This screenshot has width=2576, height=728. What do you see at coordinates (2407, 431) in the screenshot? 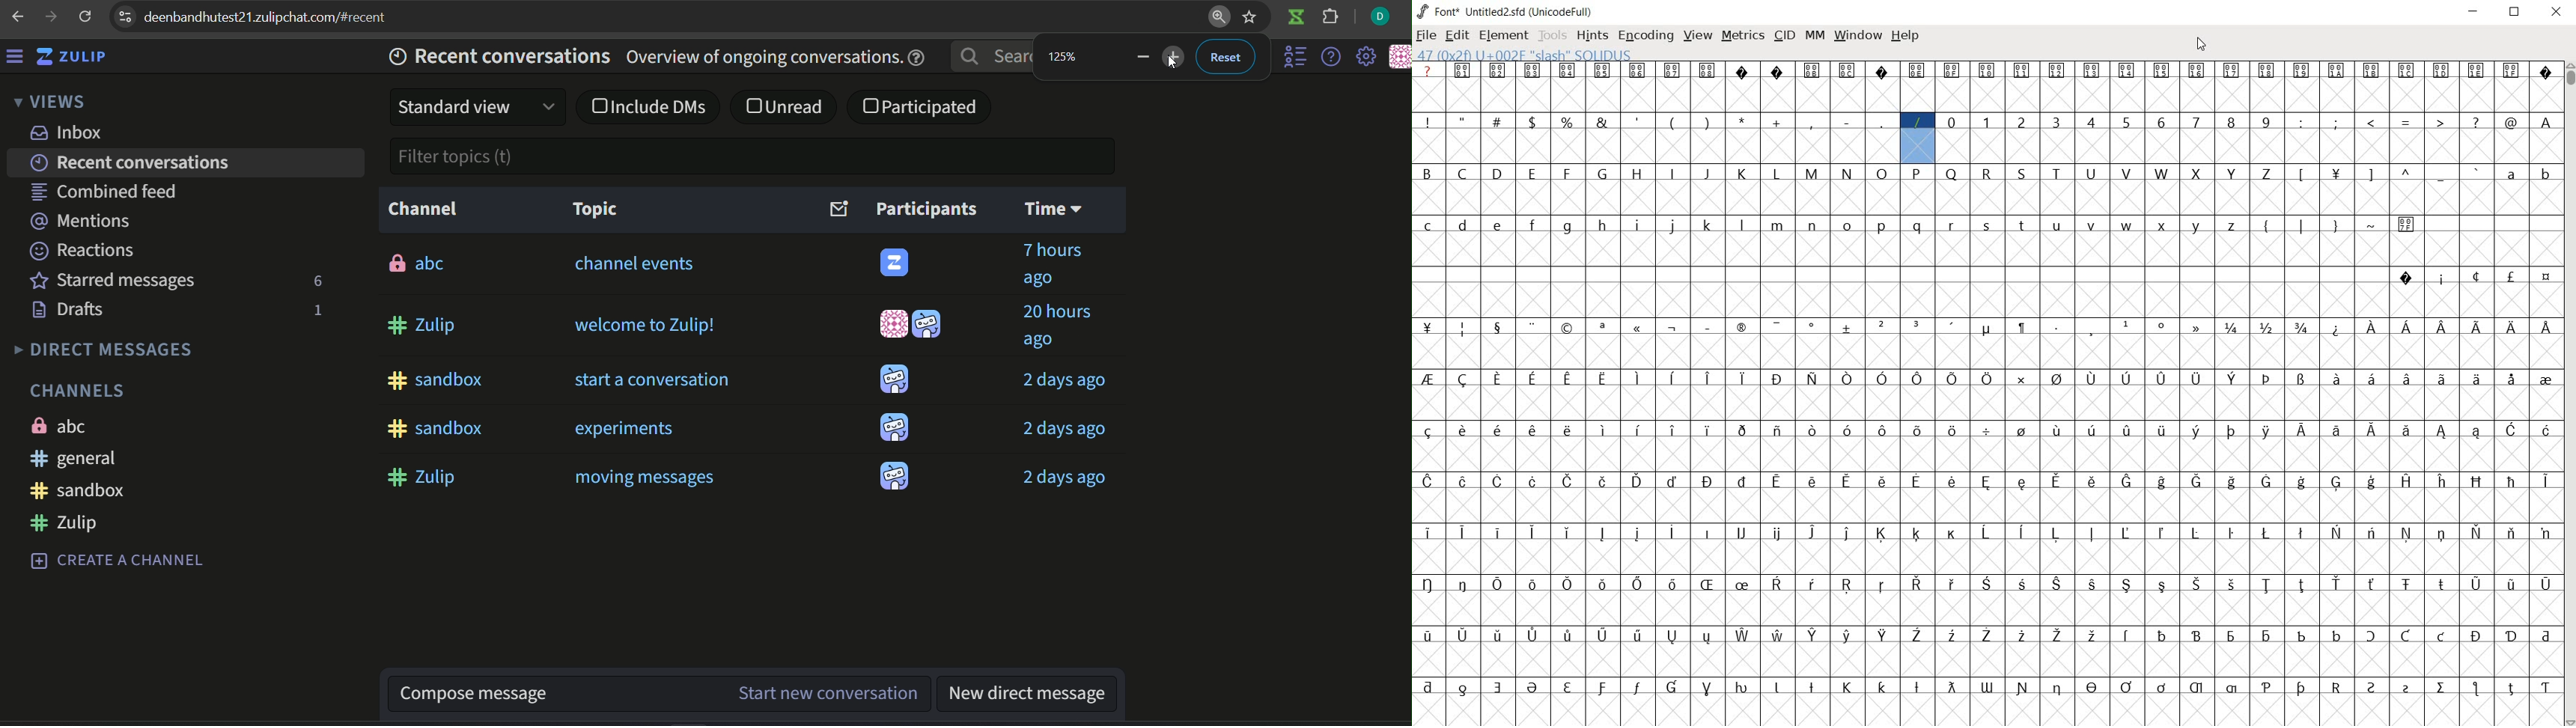
I see `glyph` at bounding box center [2407, 431].